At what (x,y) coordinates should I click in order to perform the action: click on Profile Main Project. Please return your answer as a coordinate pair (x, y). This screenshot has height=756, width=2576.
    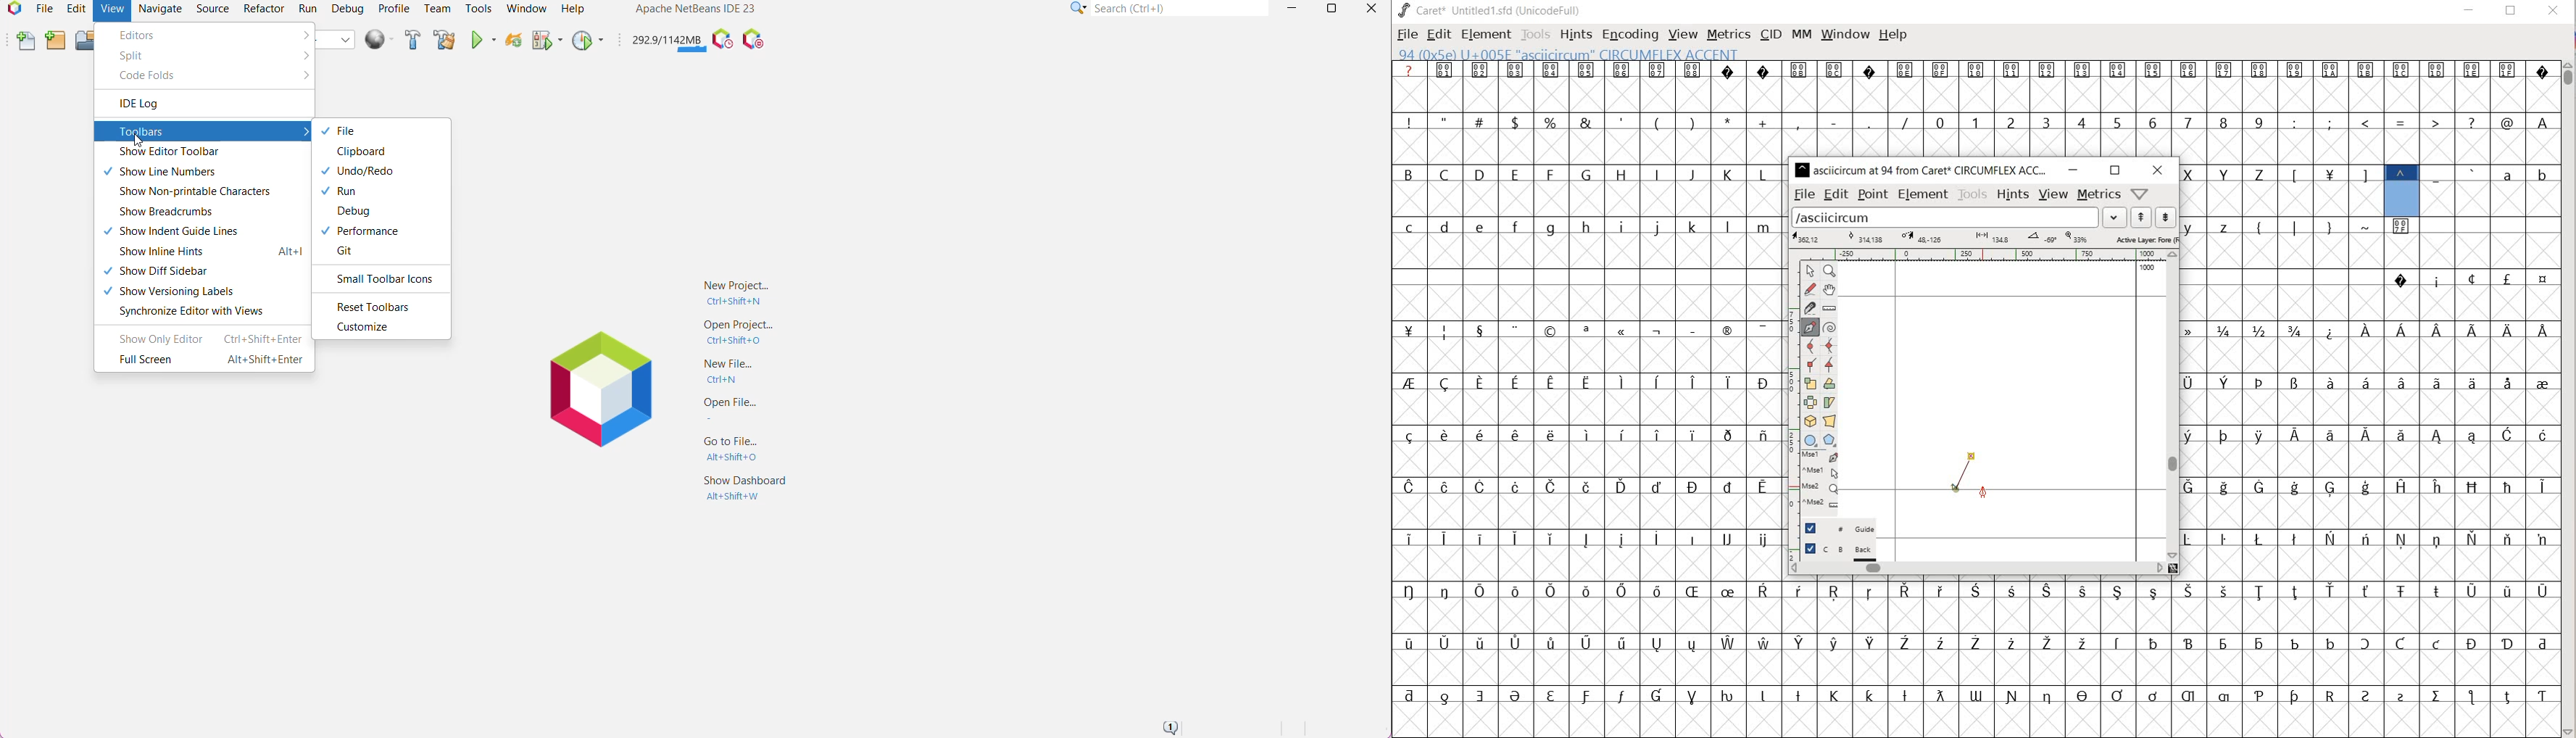
    Looking at the image, I should click on (586, 41).